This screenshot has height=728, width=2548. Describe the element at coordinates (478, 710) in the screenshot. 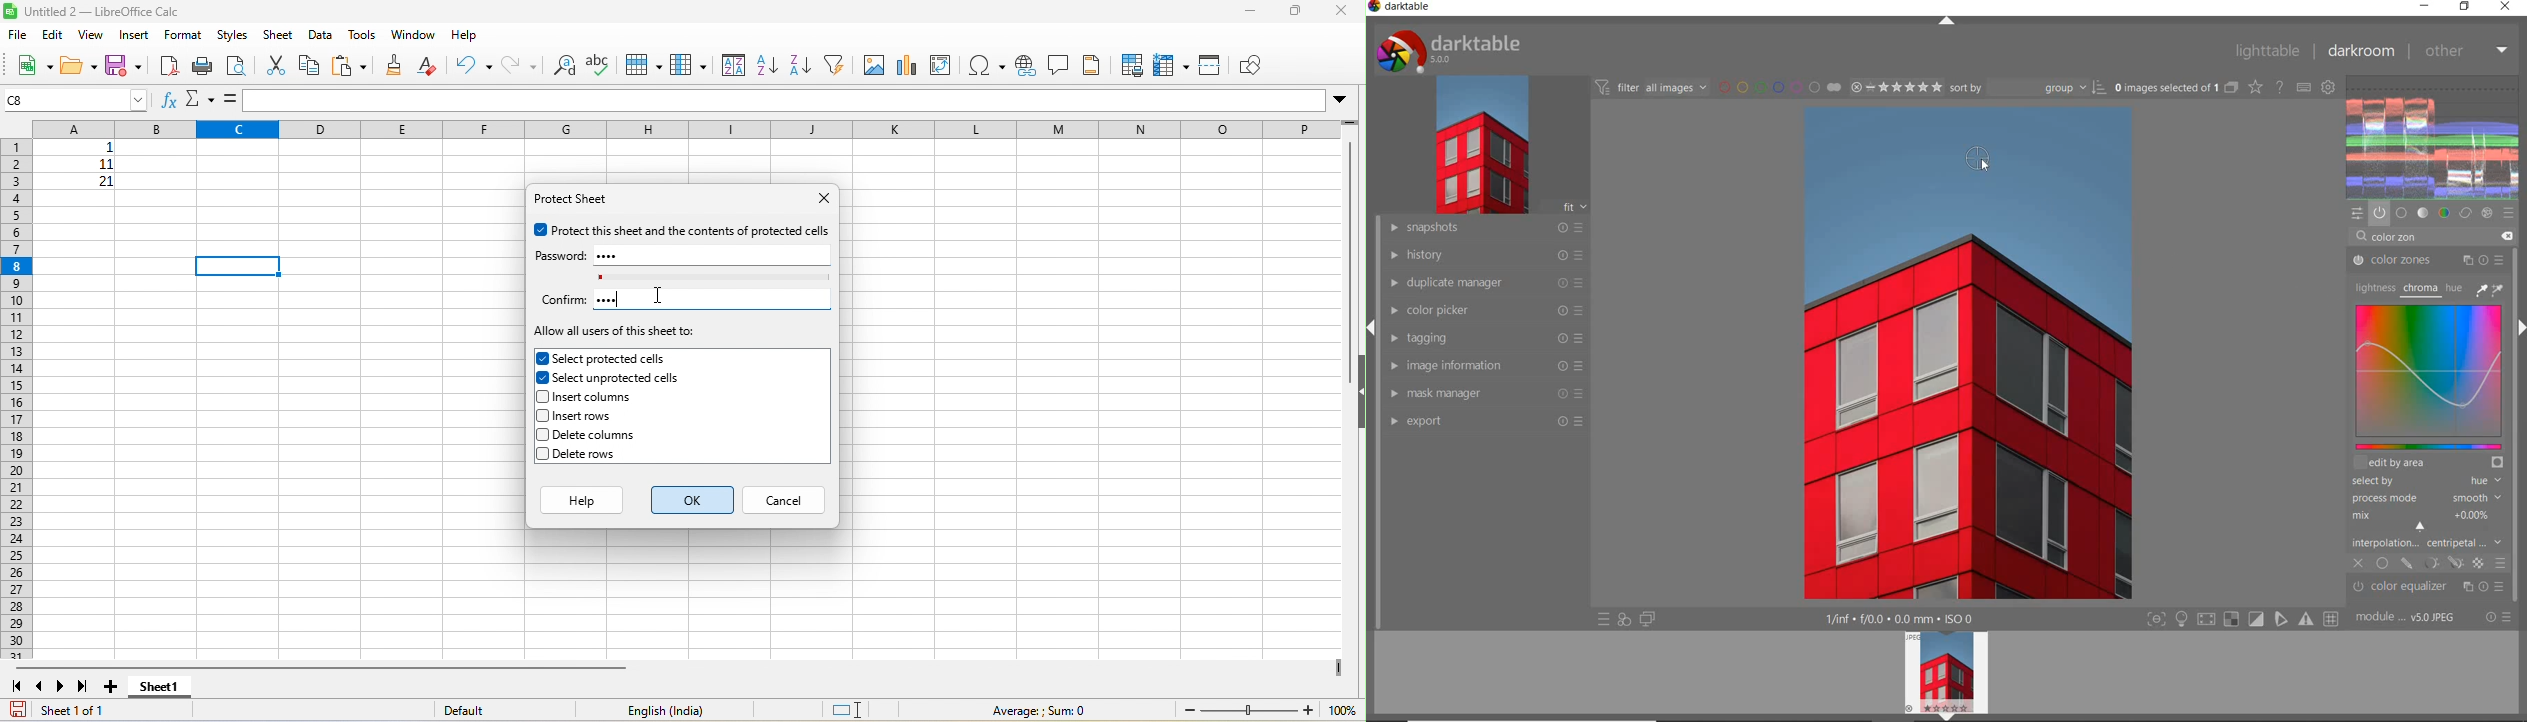

I see `default` at that location.